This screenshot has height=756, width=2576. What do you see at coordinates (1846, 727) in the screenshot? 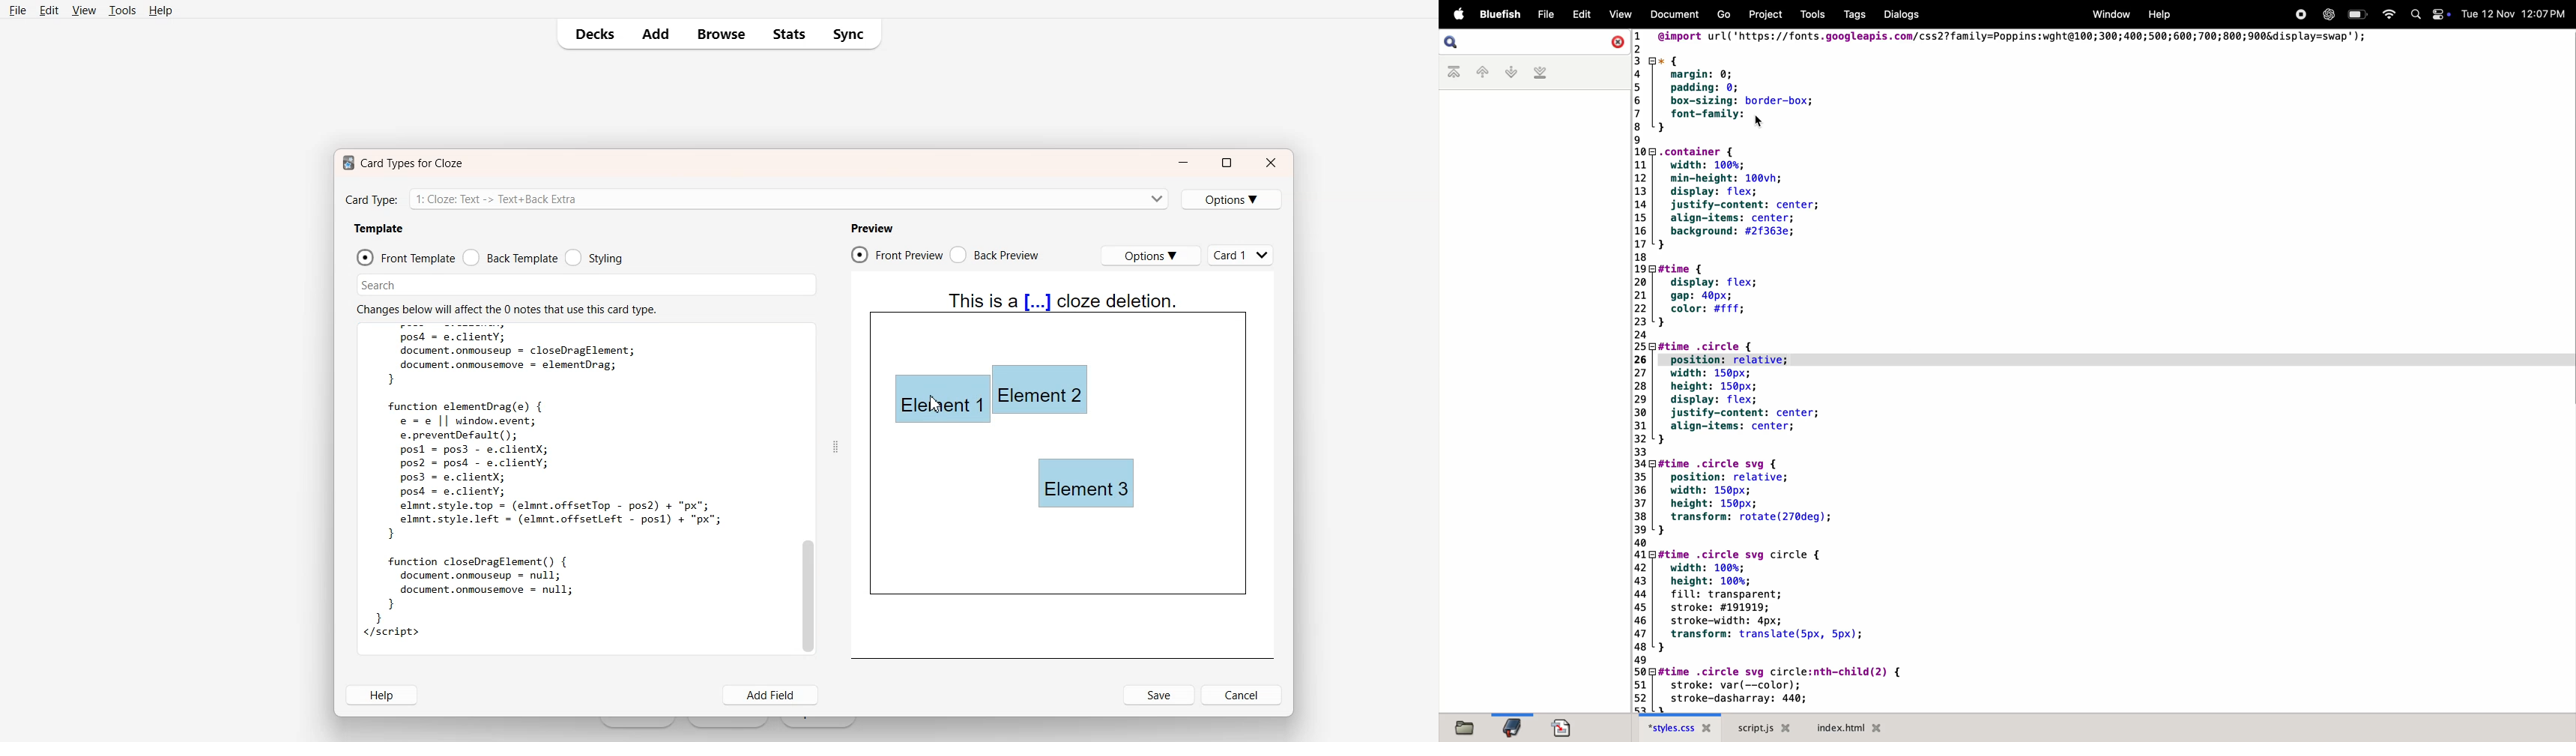
I see `index.html` at bounding box center [1846, 727].